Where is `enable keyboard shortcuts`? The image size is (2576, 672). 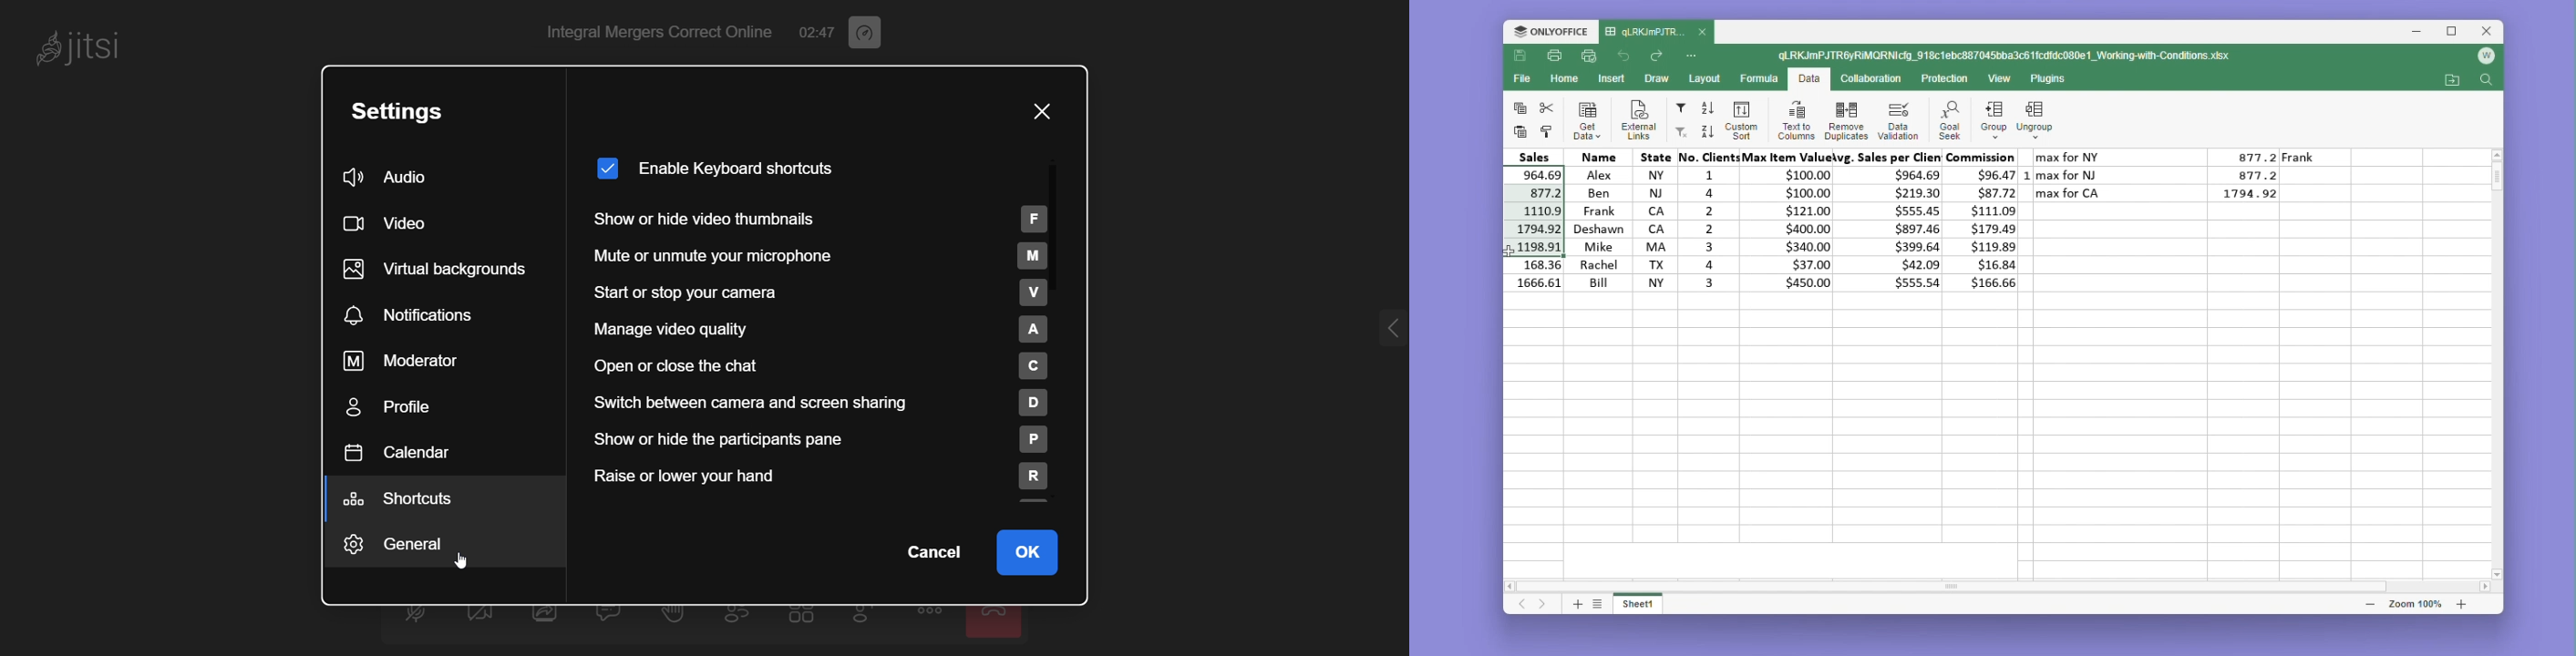
enable keyboard shortcuts is located at coordinates (720, 166).